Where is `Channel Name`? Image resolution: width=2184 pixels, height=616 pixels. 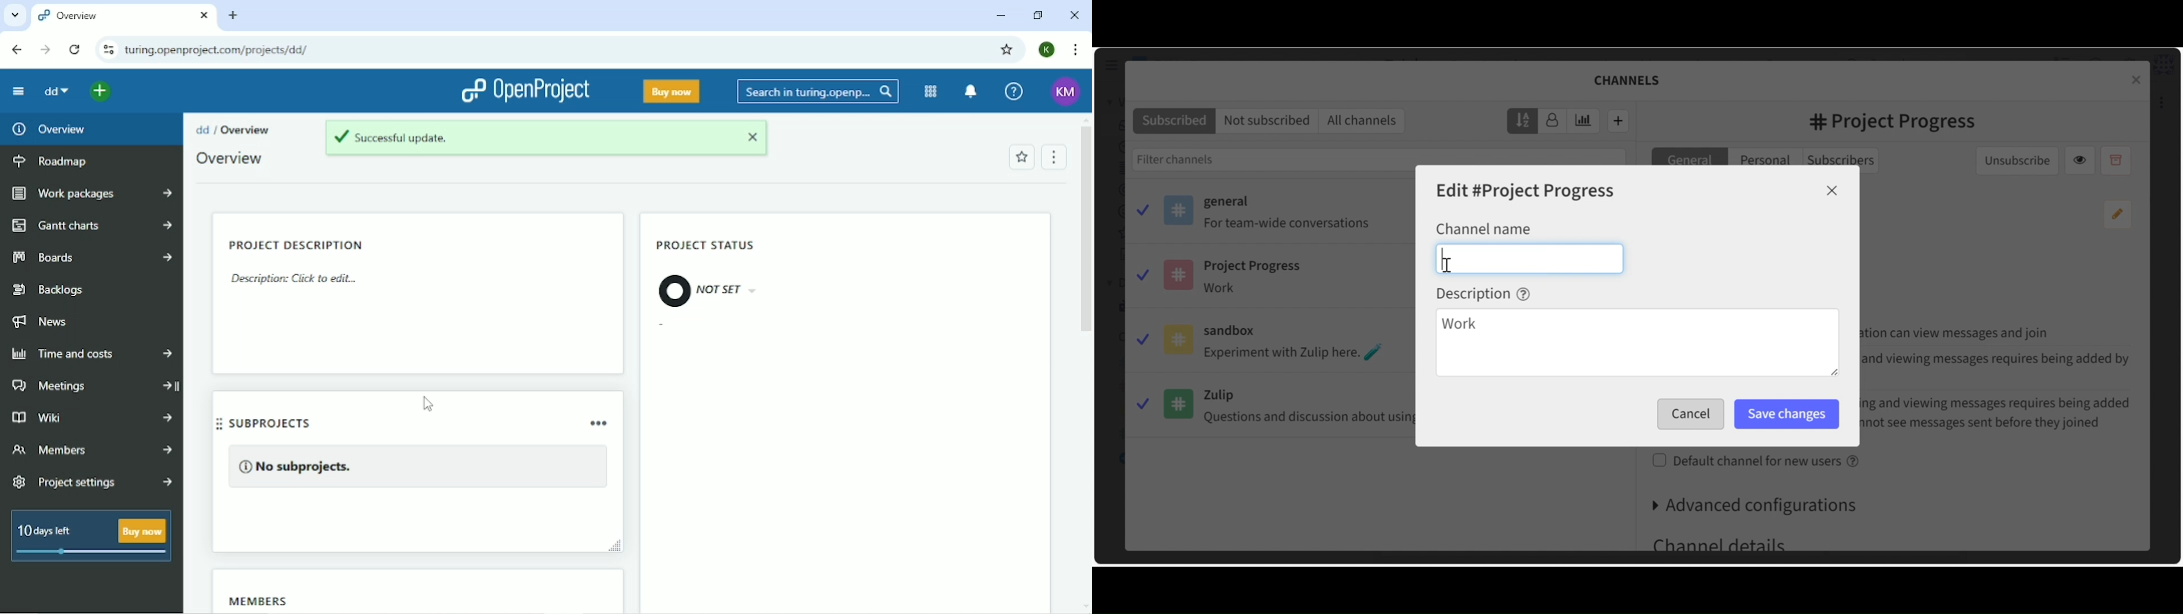
Channel Name is located at coordinates (1484, 228).